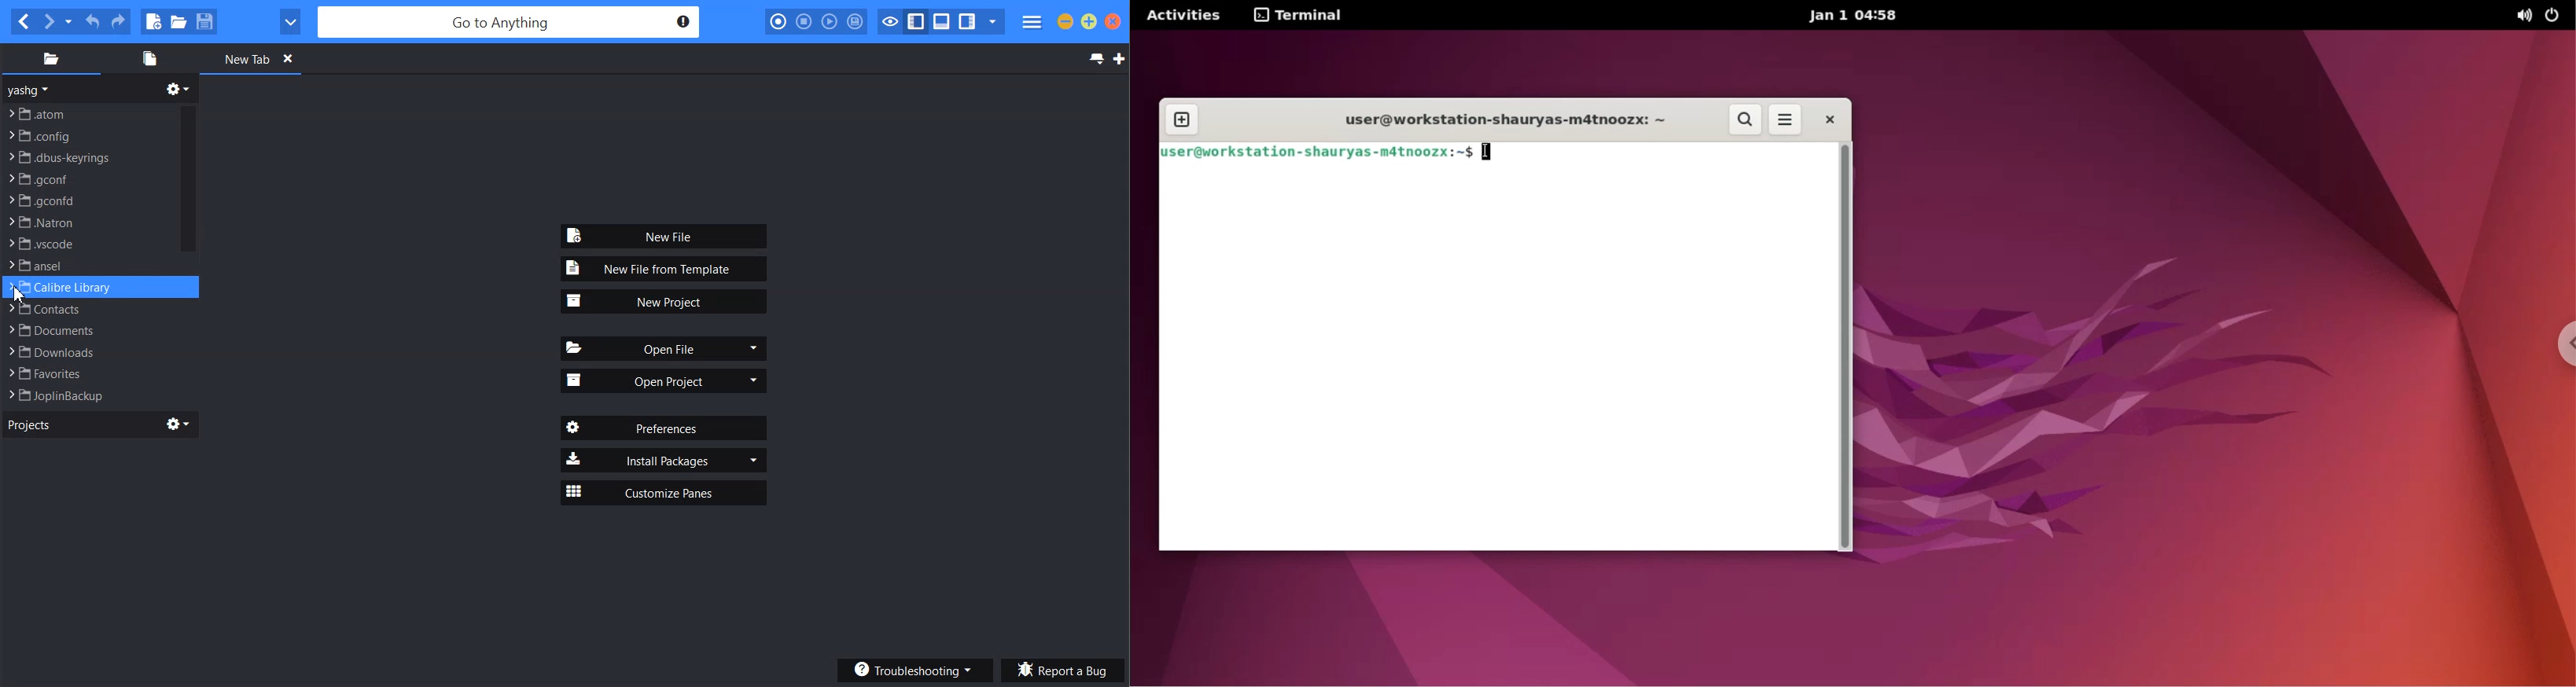  Describe the element at coordinates (147, 58) in the screenshot. I see `Open files` at that location.